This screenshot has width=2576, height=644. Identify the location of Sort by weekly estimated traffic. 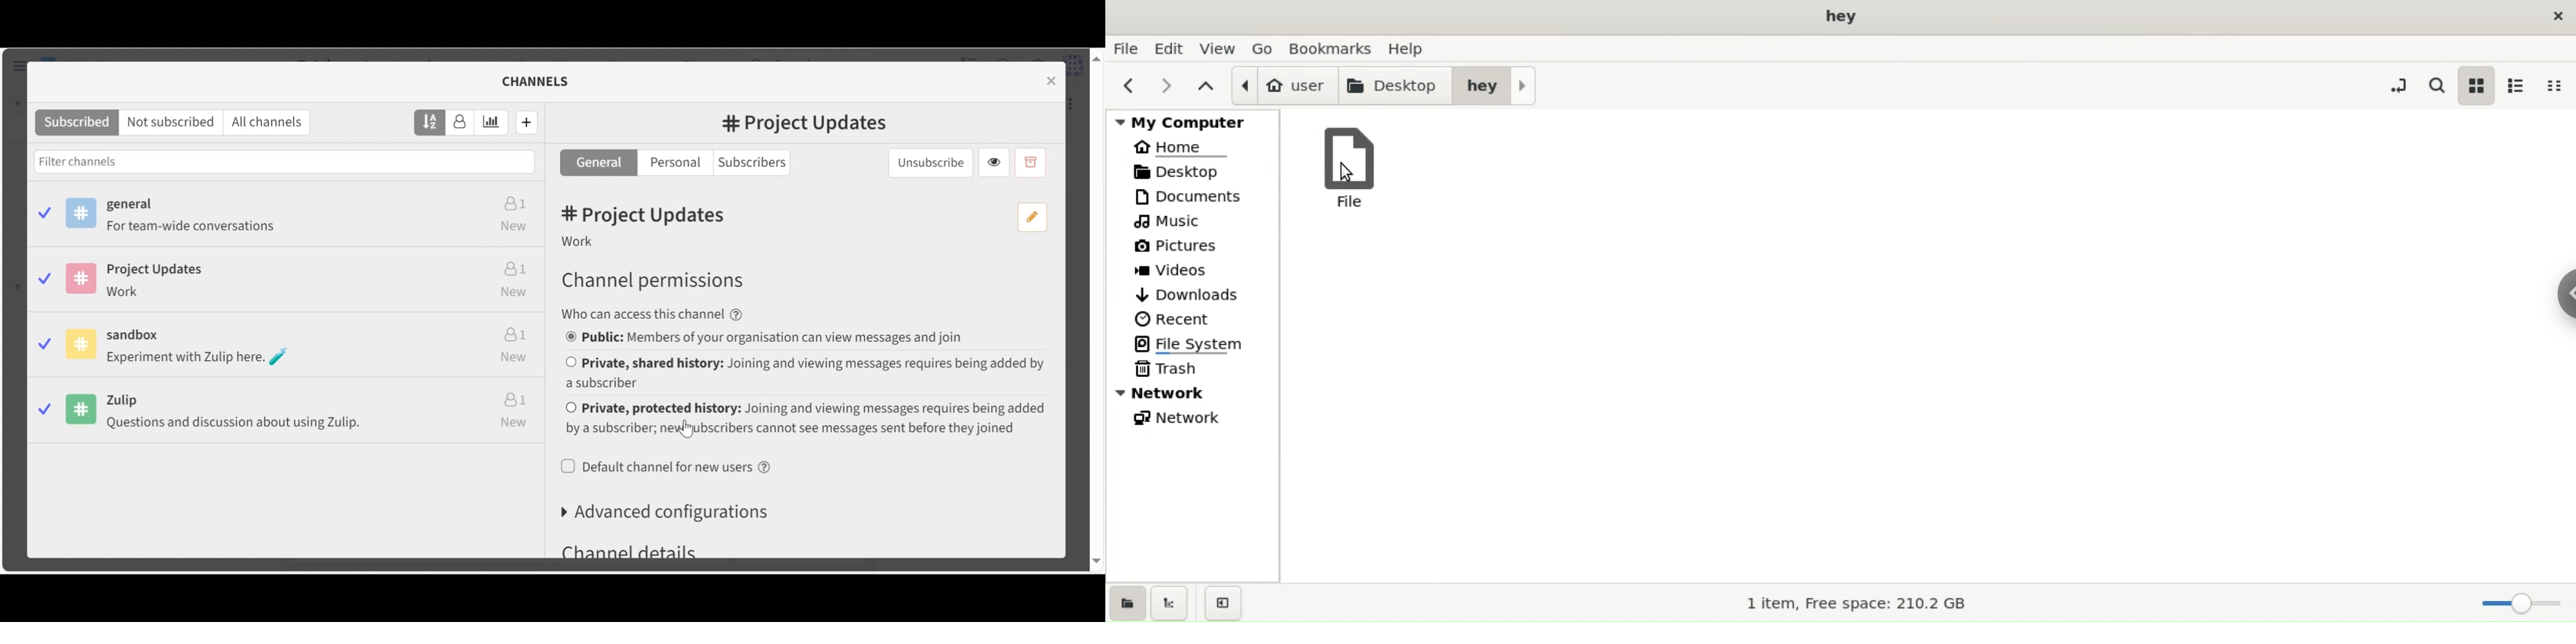
(497, 122).